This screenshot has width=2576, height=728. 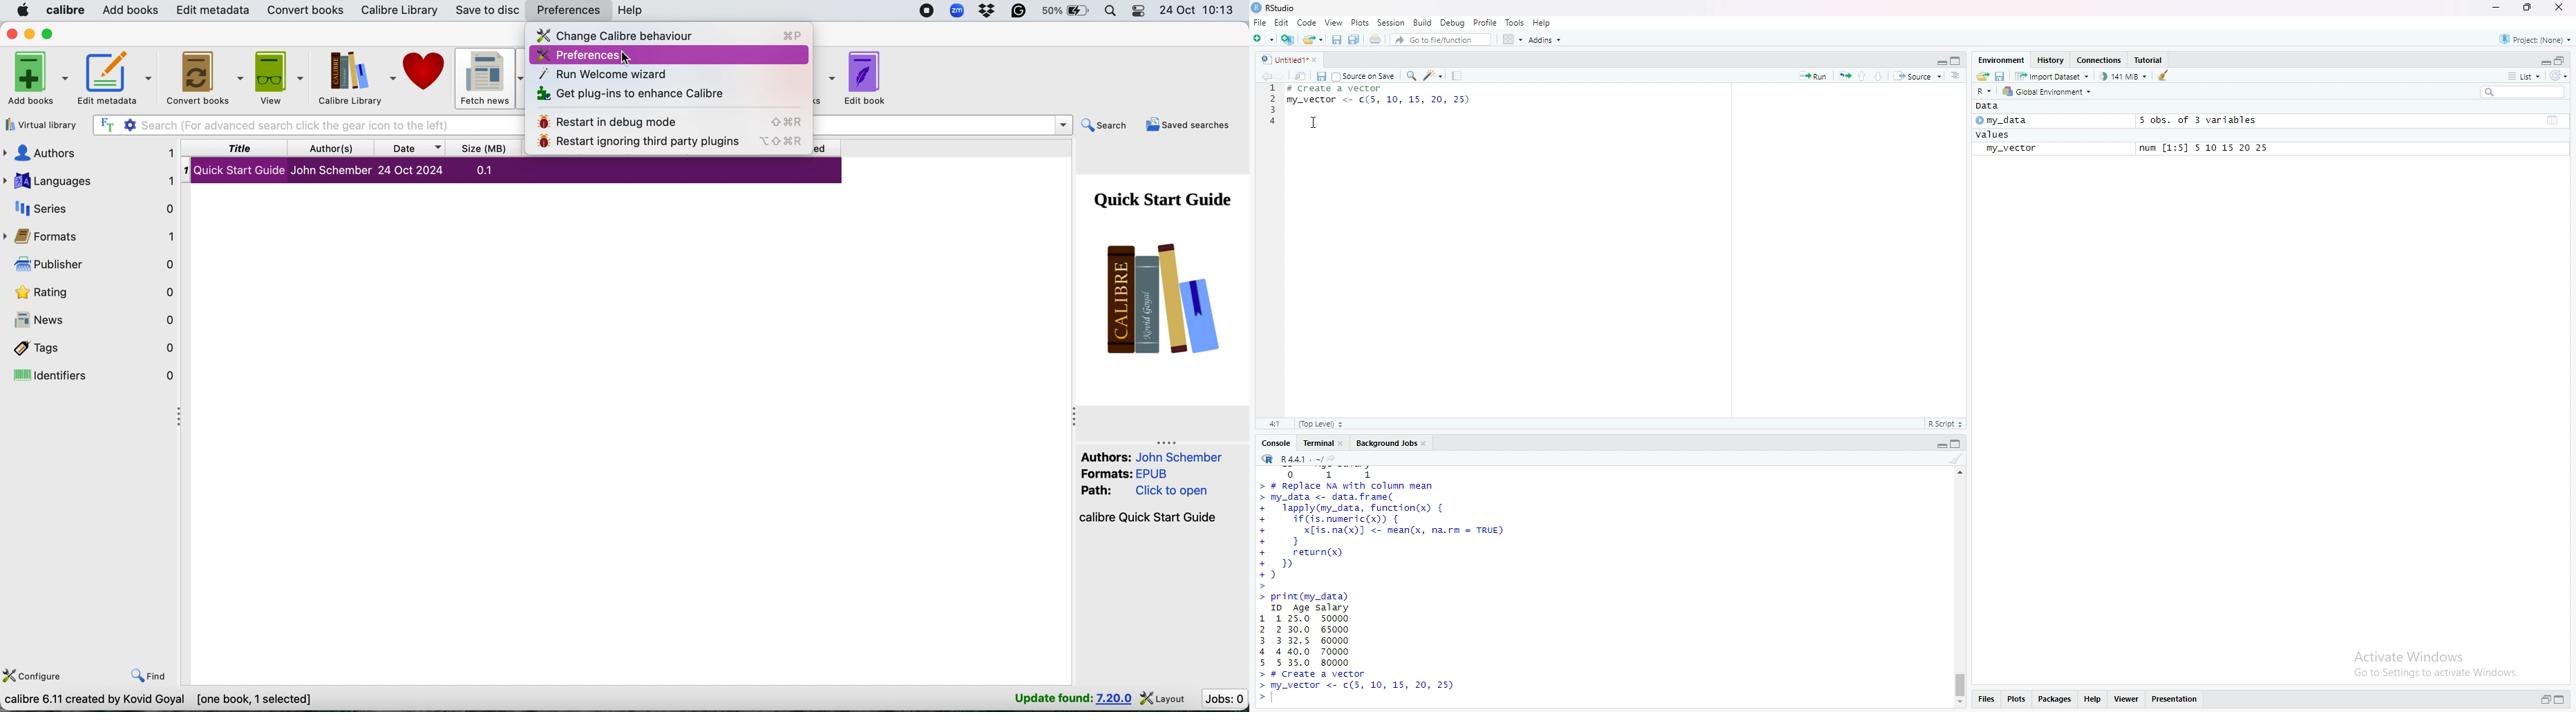 I want to click on refresh list, so click(x=2561, y=76).